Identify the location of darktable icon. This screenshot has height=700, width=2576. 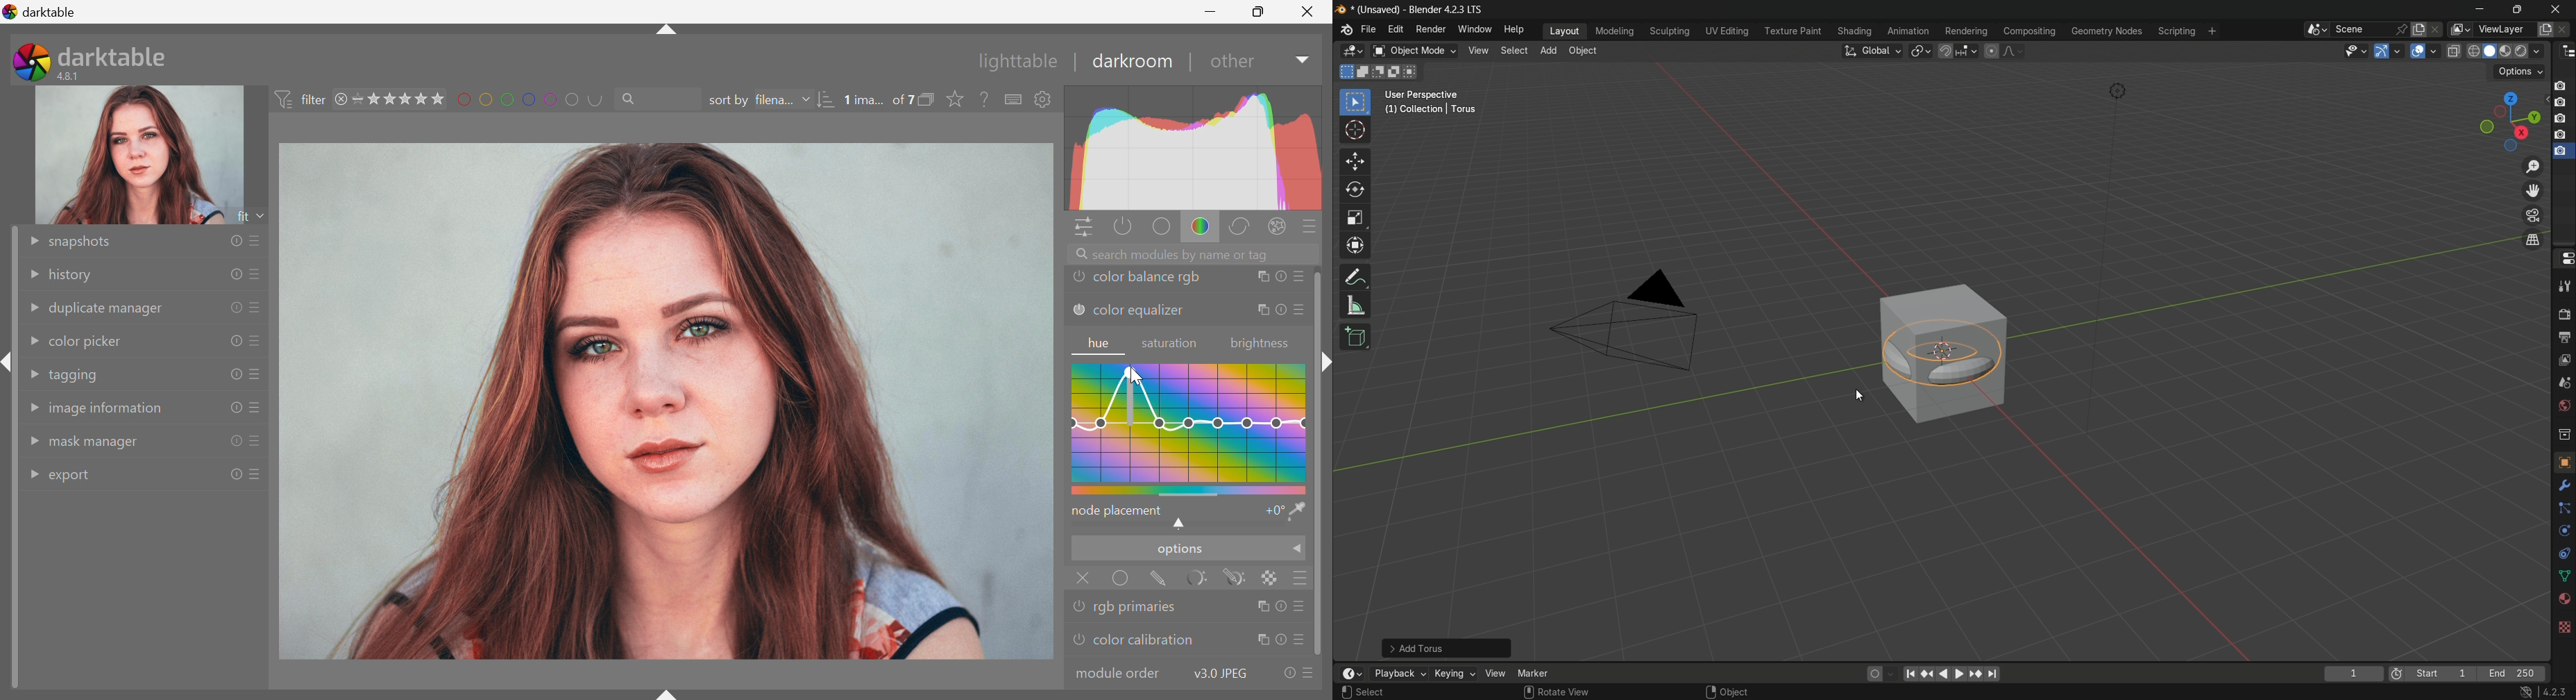
(28, 62).